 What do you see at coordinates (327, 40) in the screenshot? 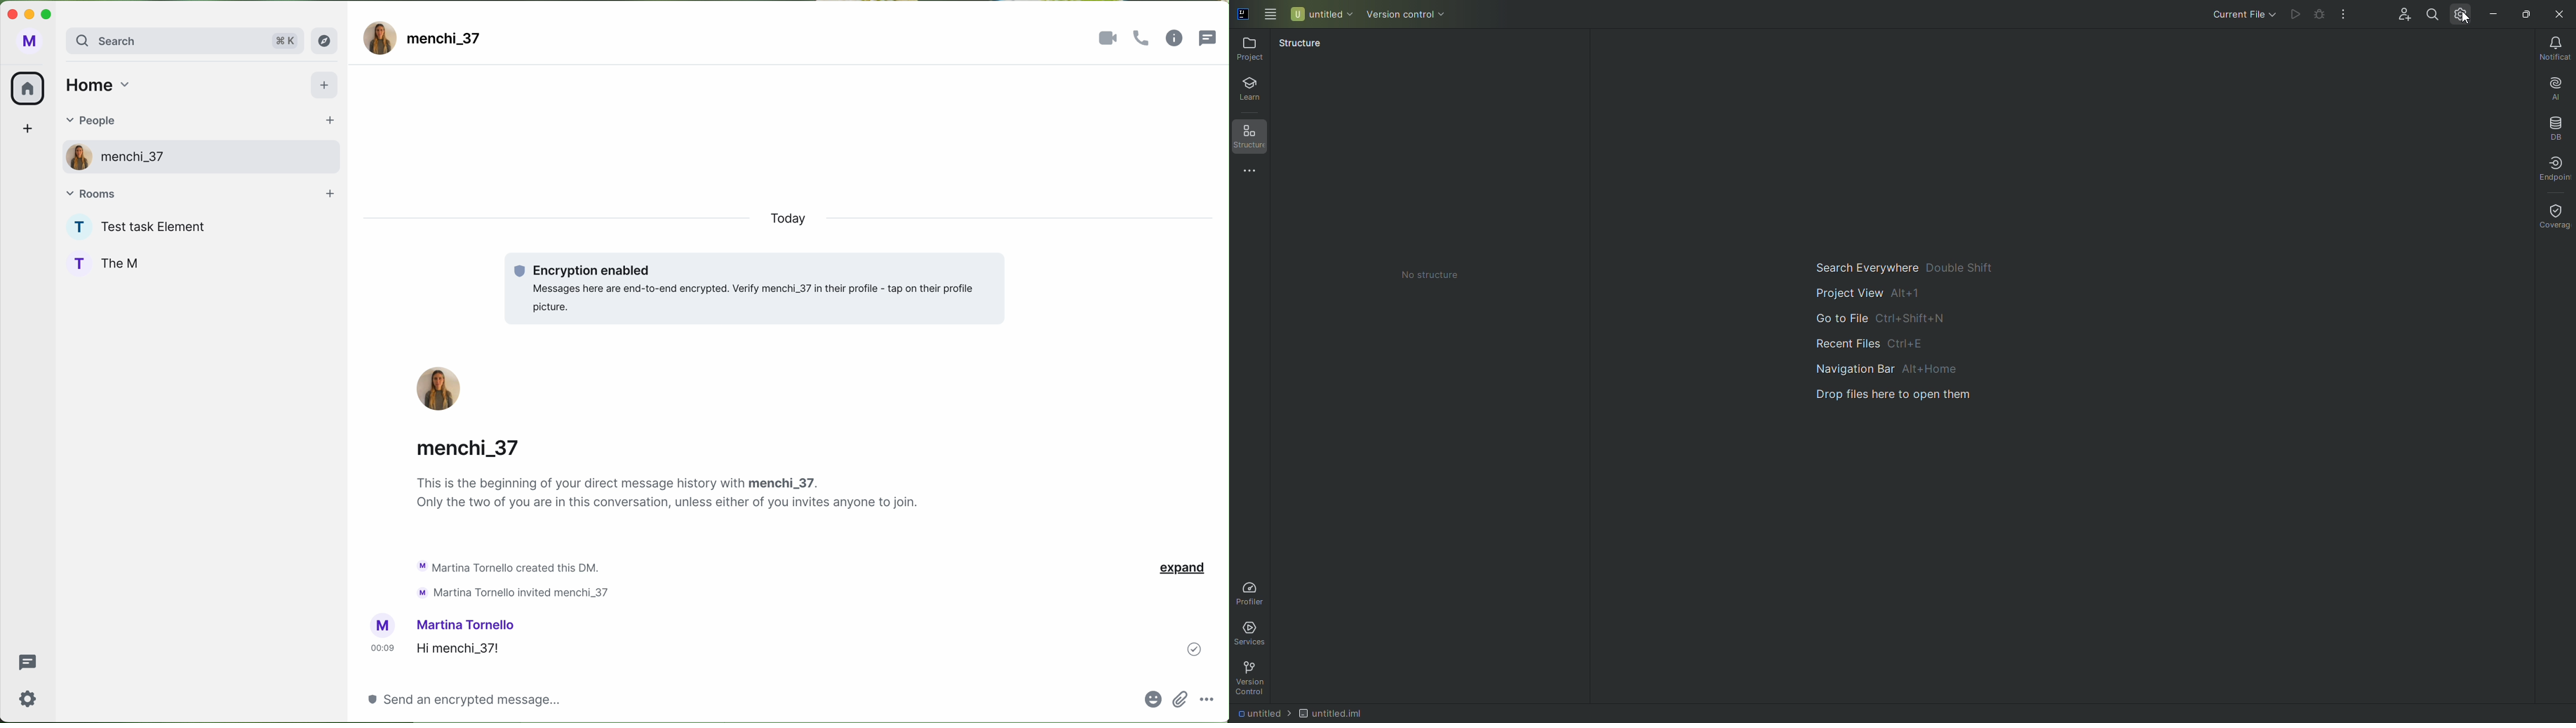
I see `explore` at bounding box center [327, 40].